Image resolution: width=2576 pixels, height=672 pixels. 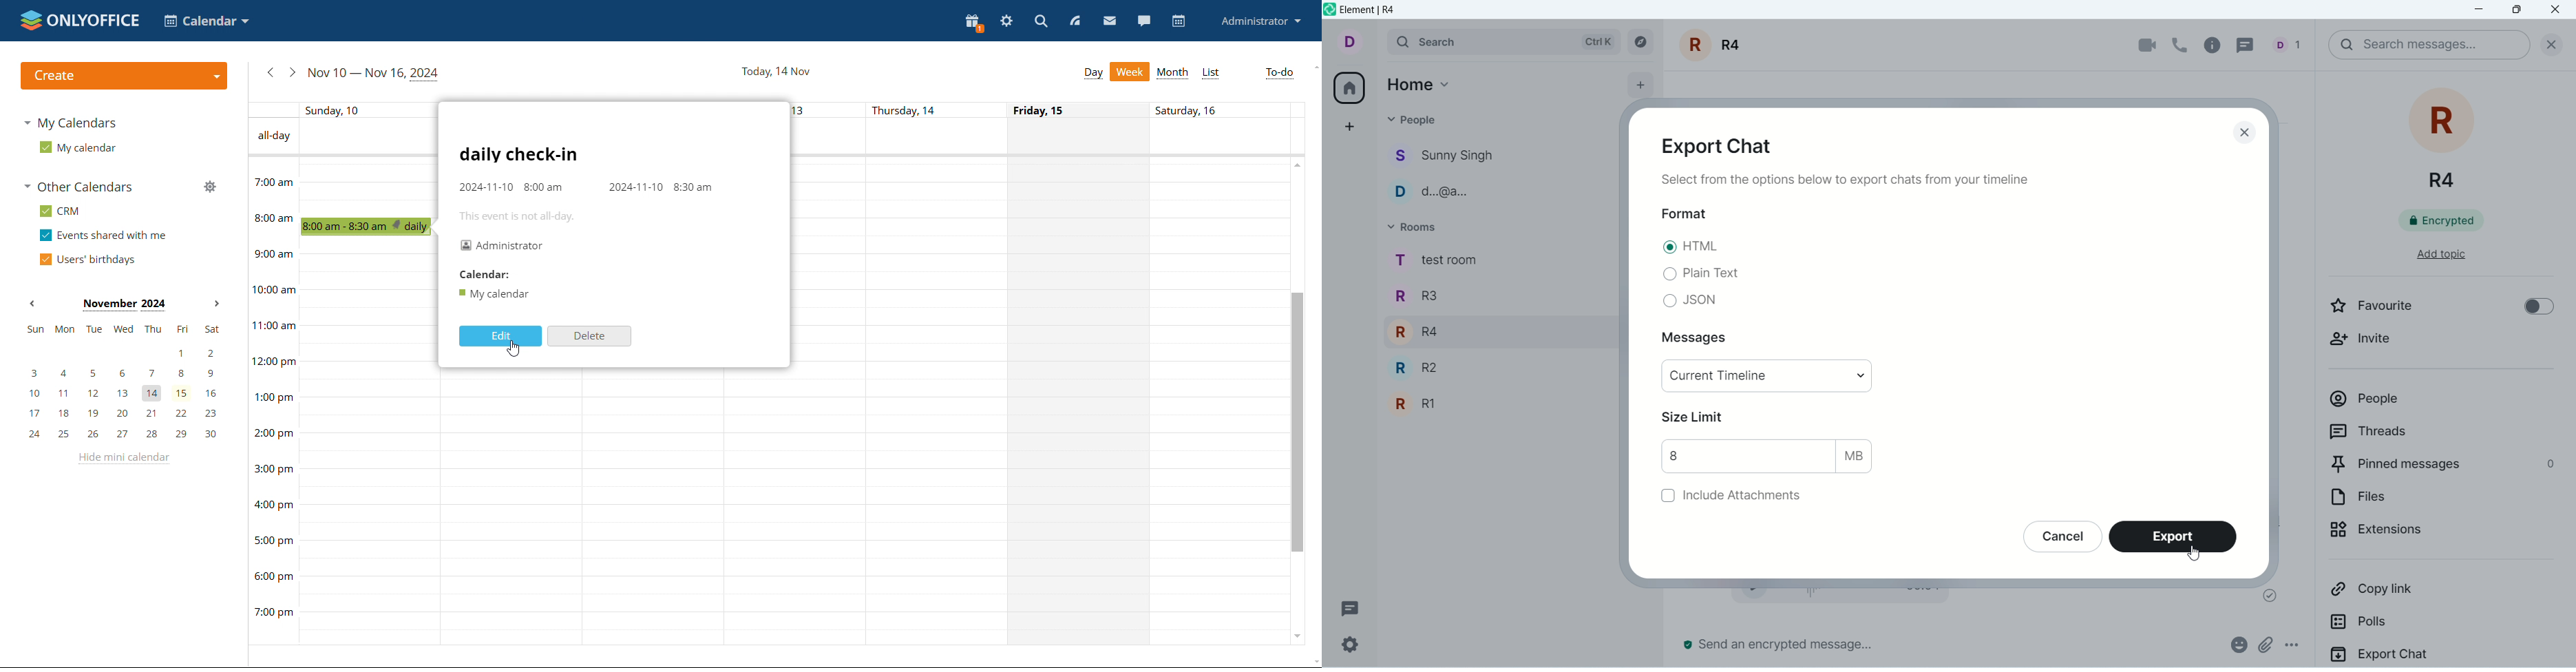 What do you see at coordinates (1446, 175) in the screenshot?
I see `people` at bounding box center [1446, 175].